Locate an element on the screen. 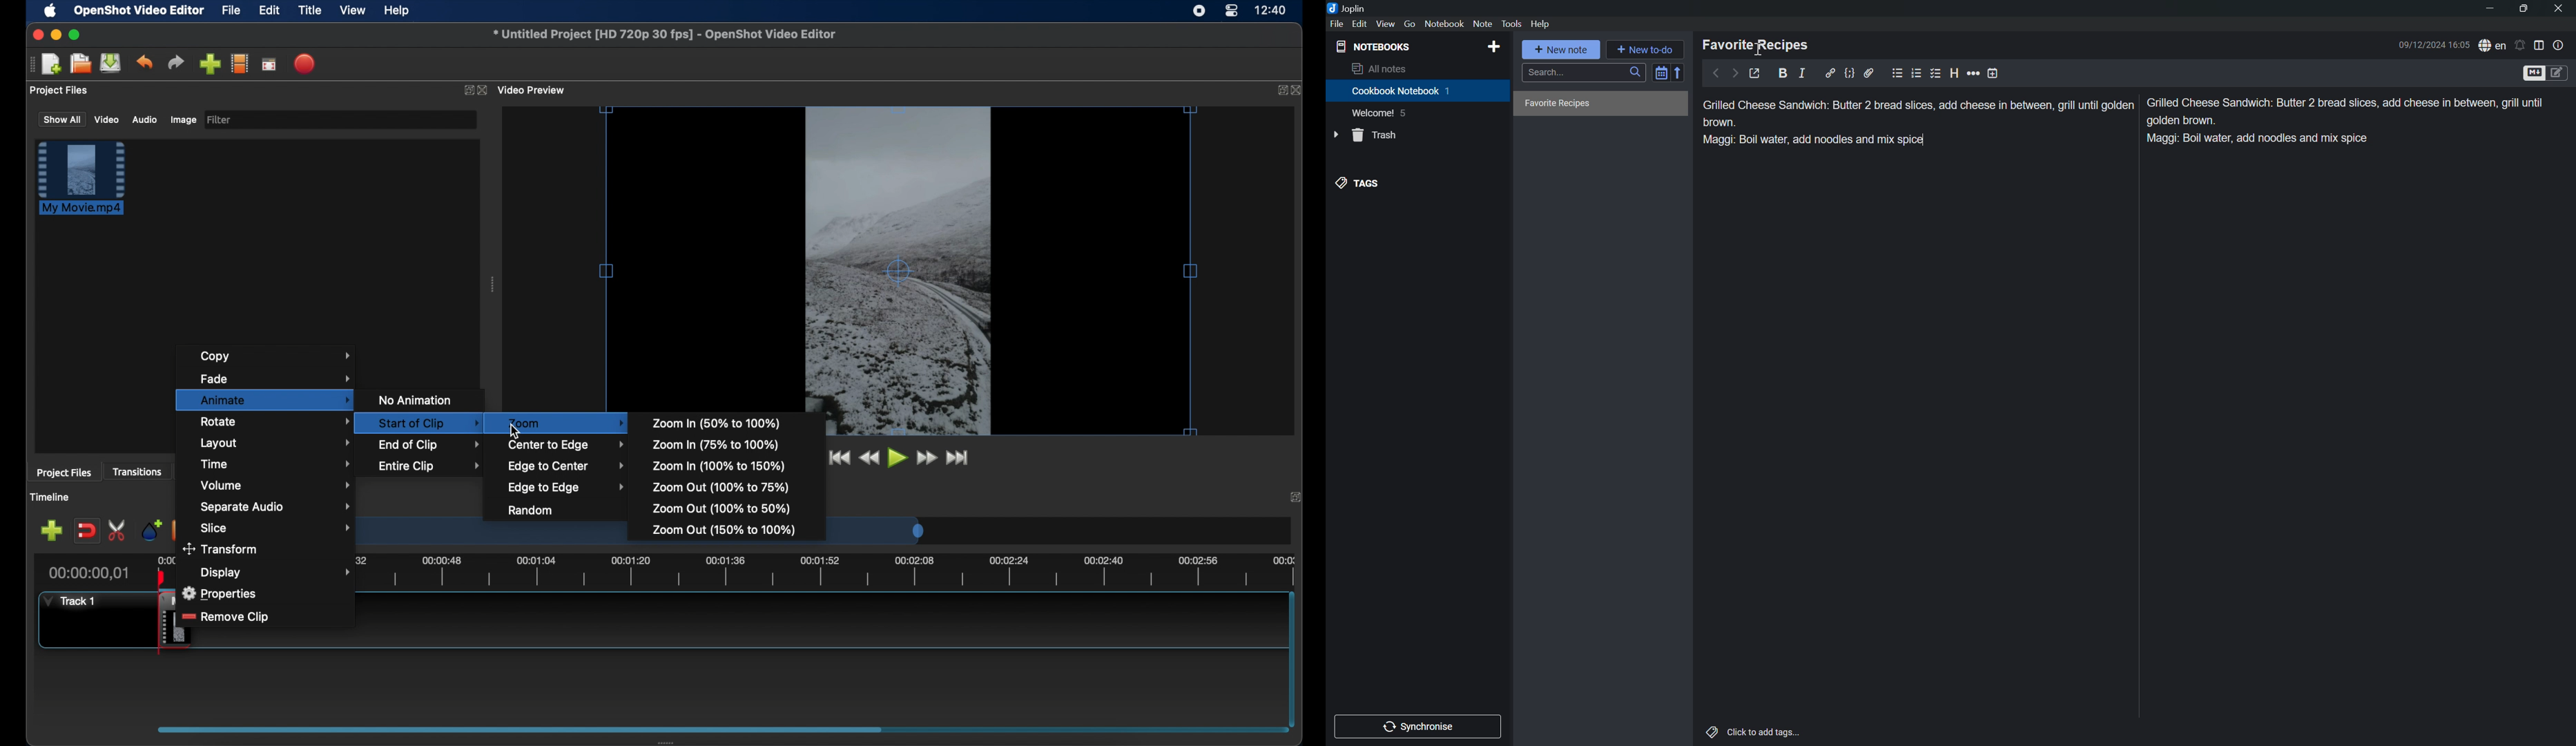 The image size is (2576, 756). end of clip menu is located at coordinates (431, 444).